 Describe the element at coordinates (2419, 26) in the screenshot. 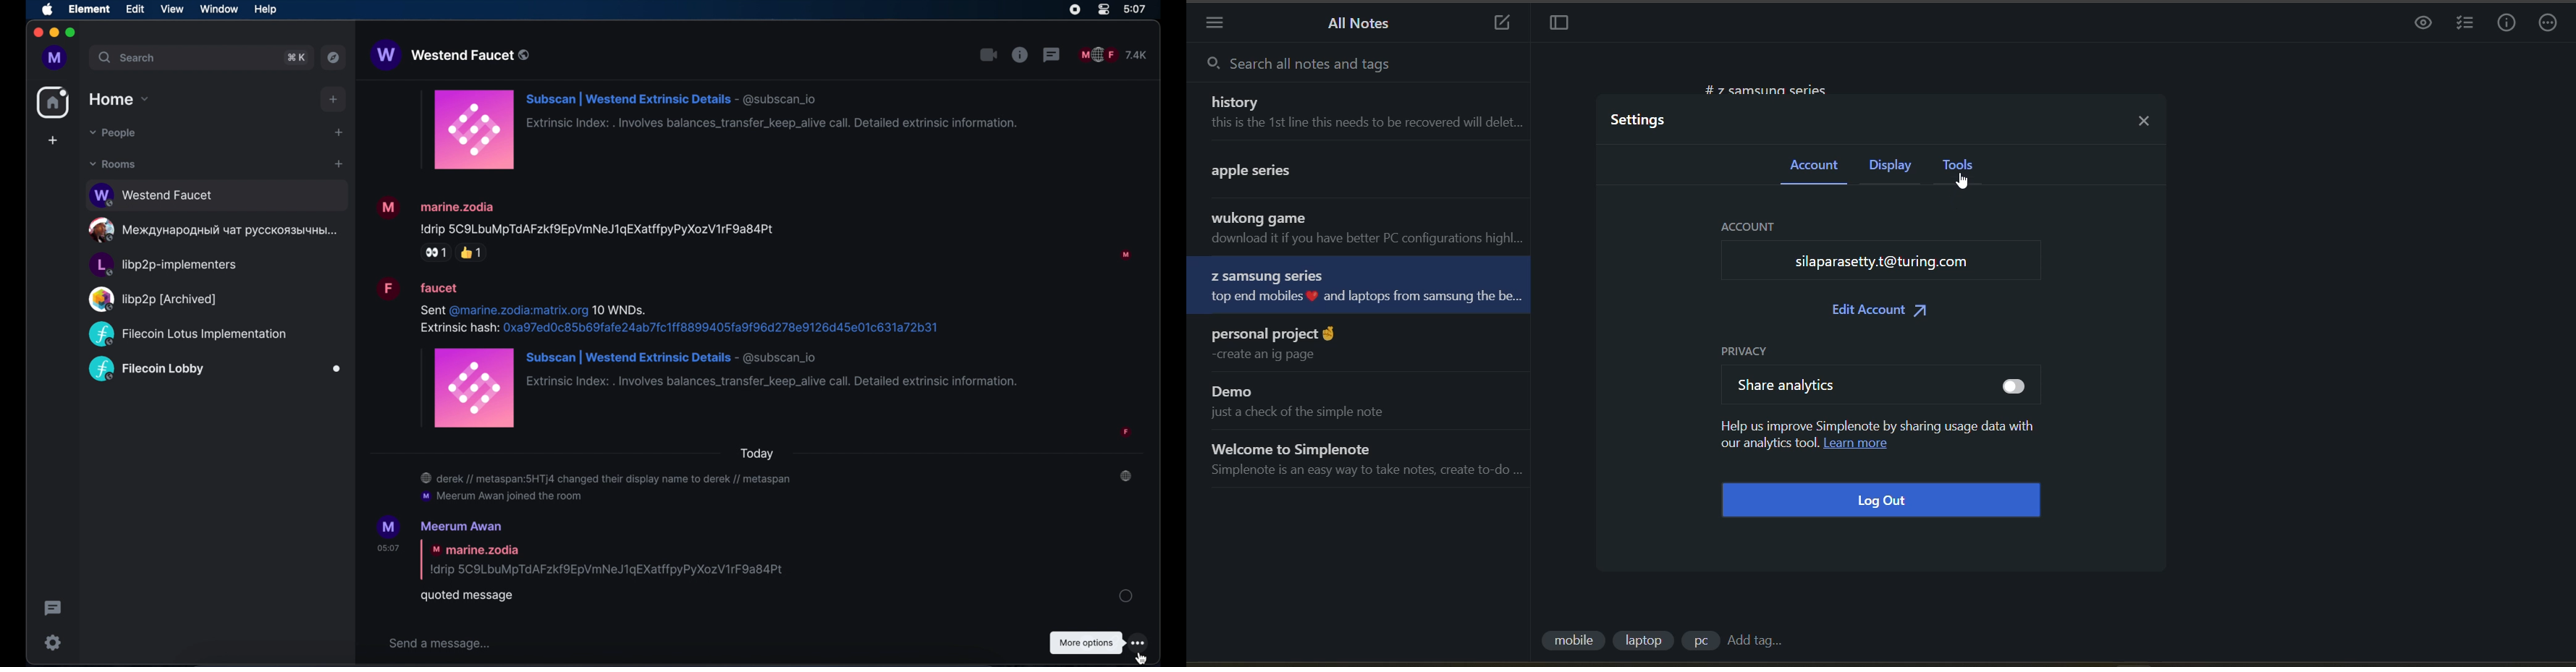

I see `preview` at that location.